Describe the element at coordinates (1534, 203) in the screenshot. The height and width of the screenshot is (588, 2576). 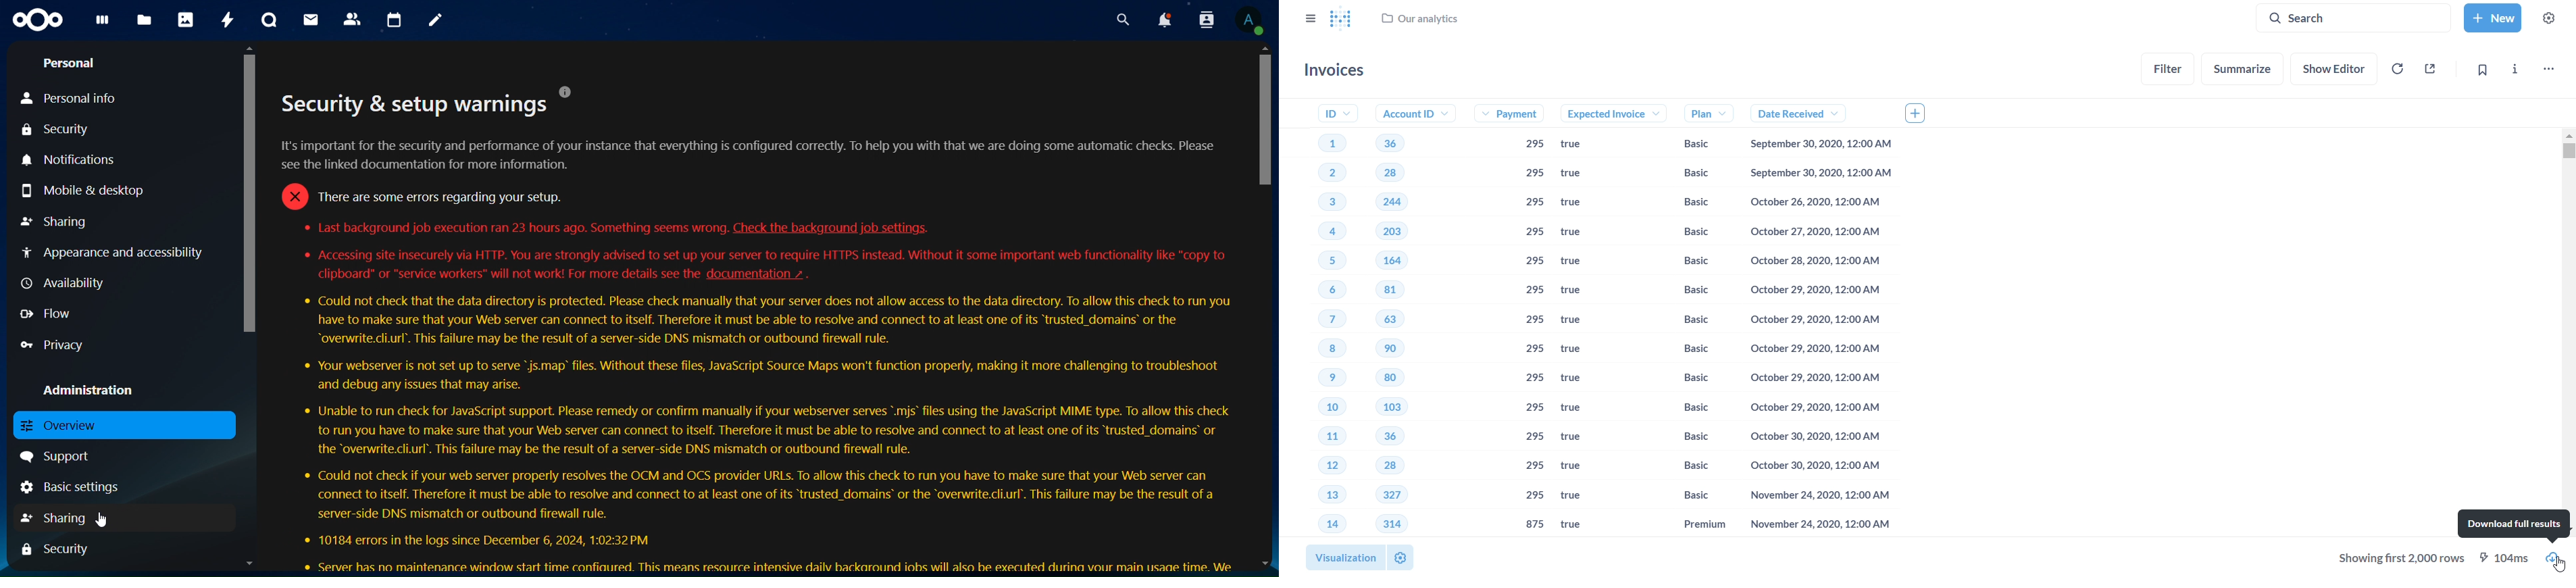
I see `295` at that location.